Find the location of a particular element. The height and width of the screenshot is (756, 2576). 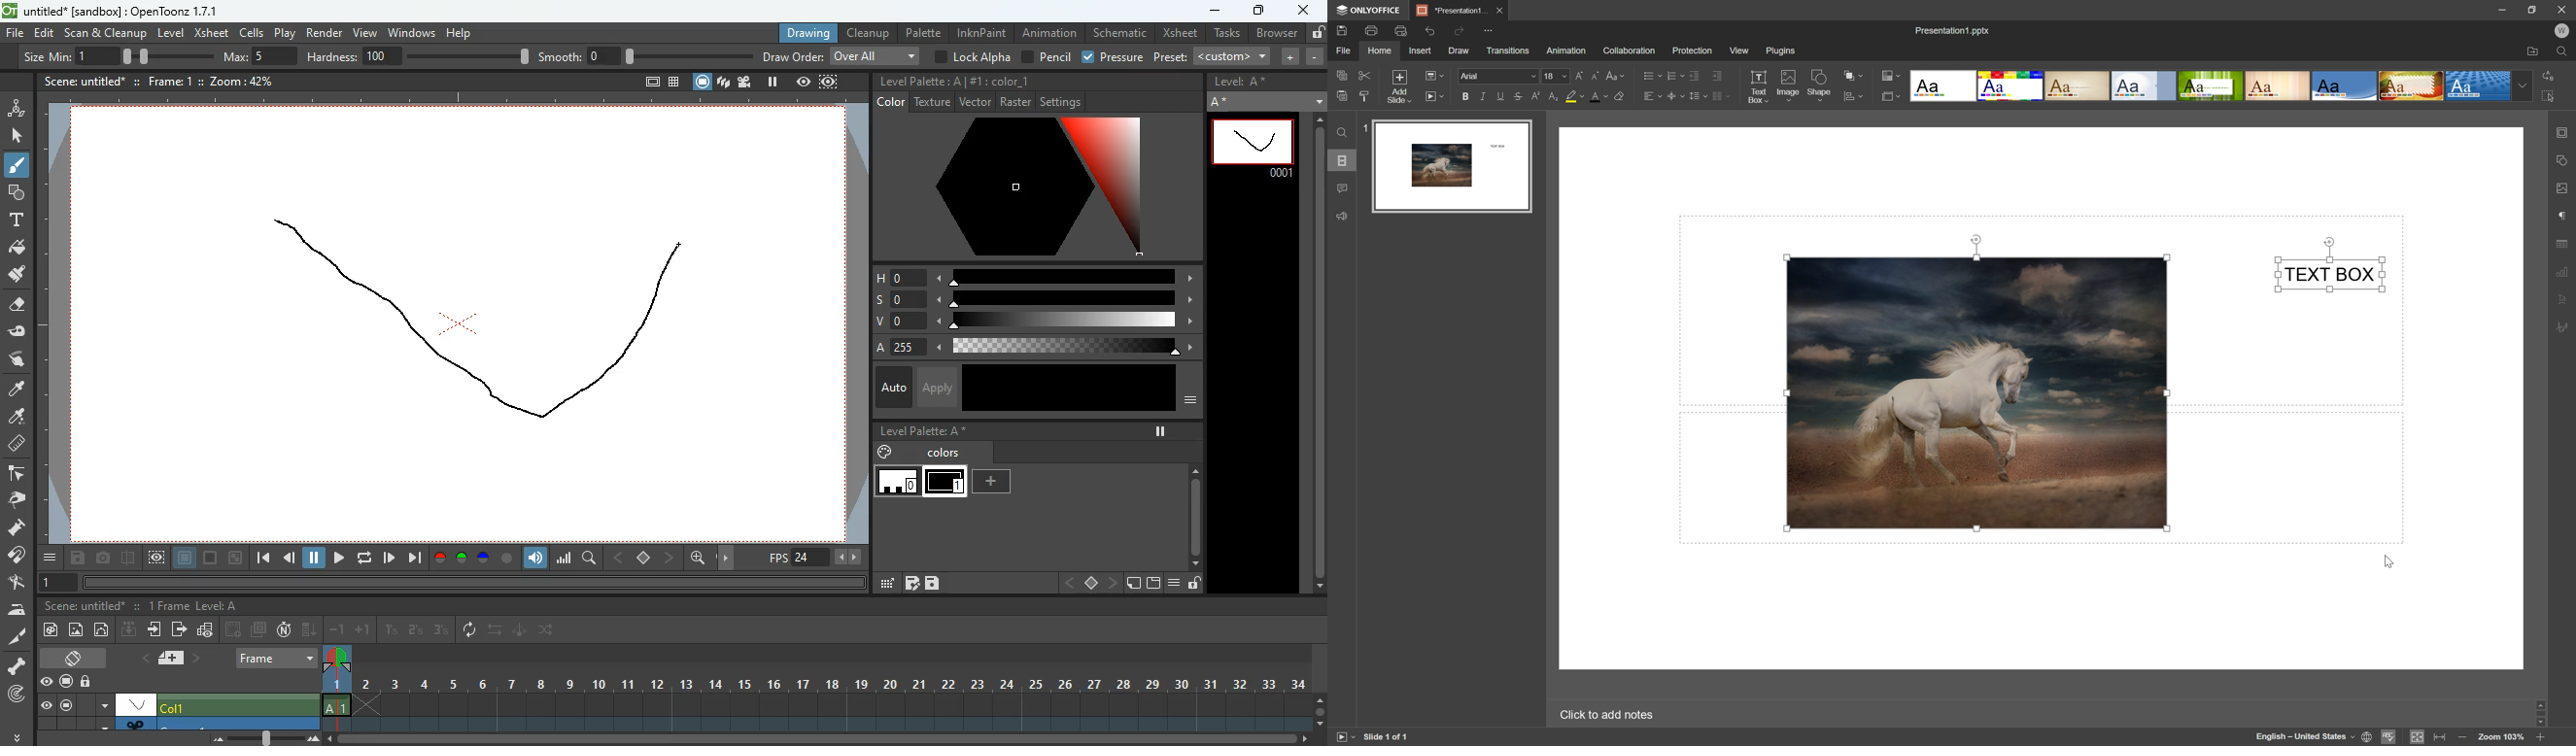

save is located at coordinates (1341, 30).